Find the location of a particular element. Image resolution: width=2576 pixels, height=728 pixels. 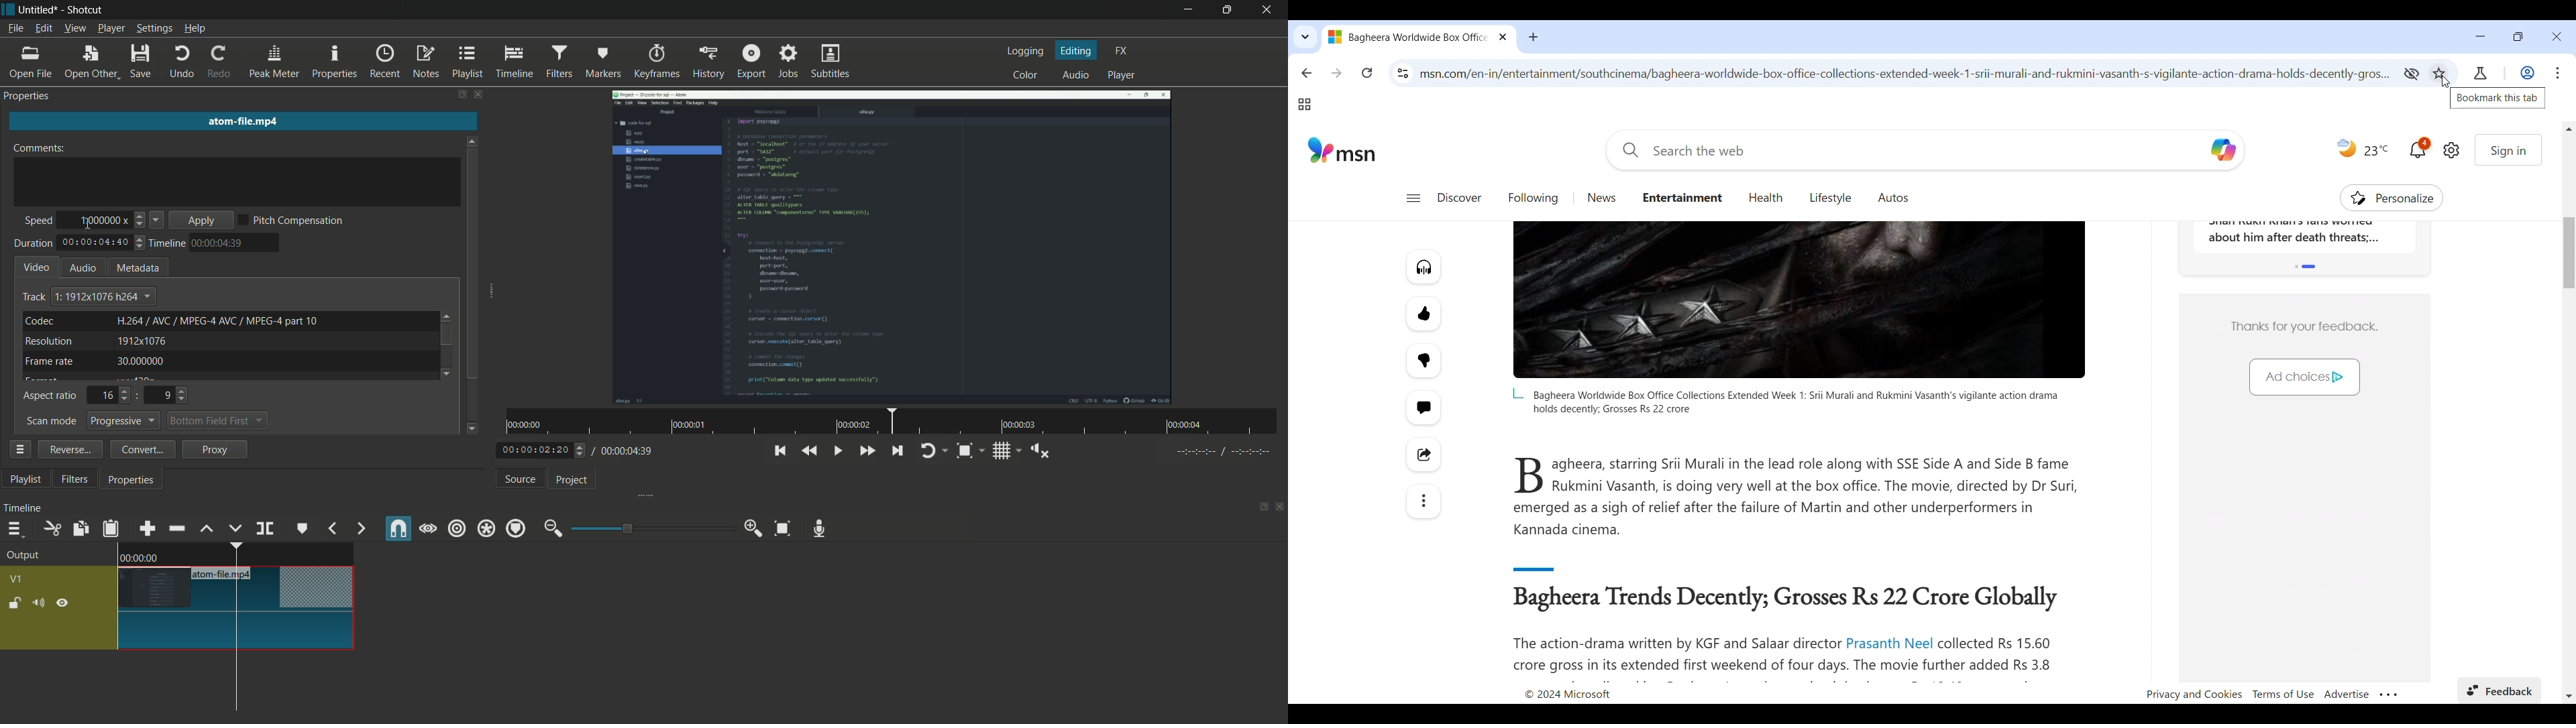

Chrome labs is located at coordinates (2481, 73).